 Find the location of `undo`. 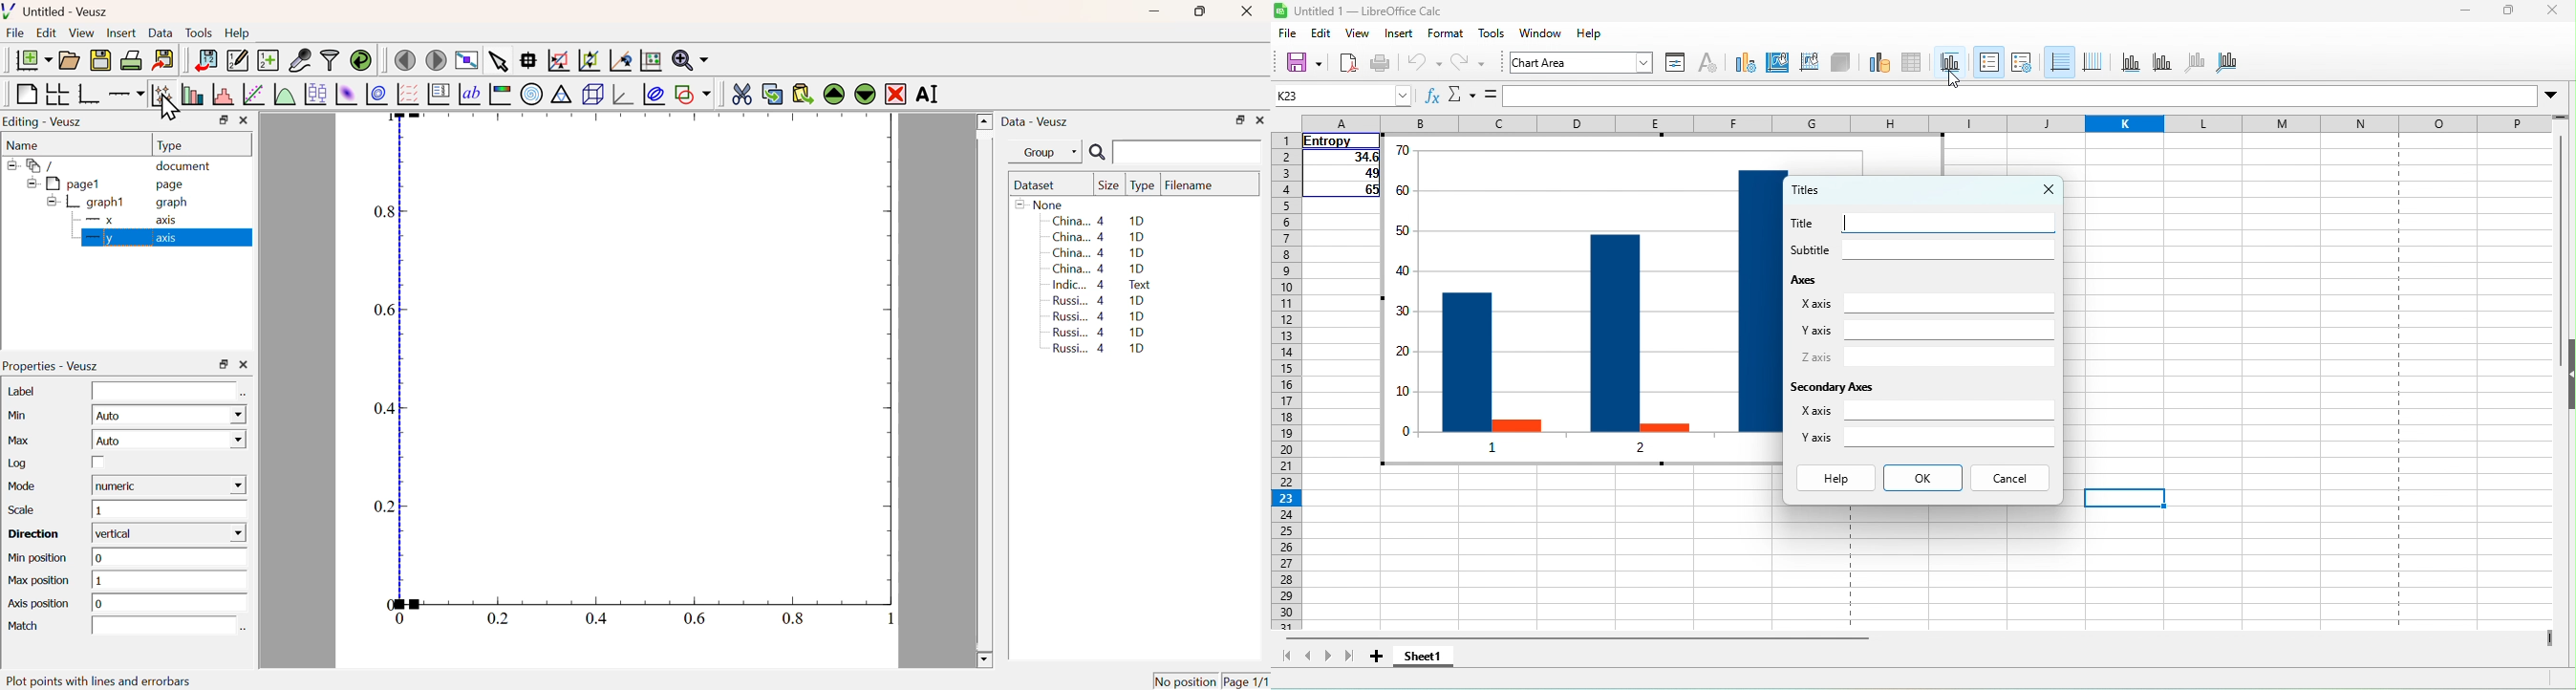

undo is located at coordinates (1426, 65).